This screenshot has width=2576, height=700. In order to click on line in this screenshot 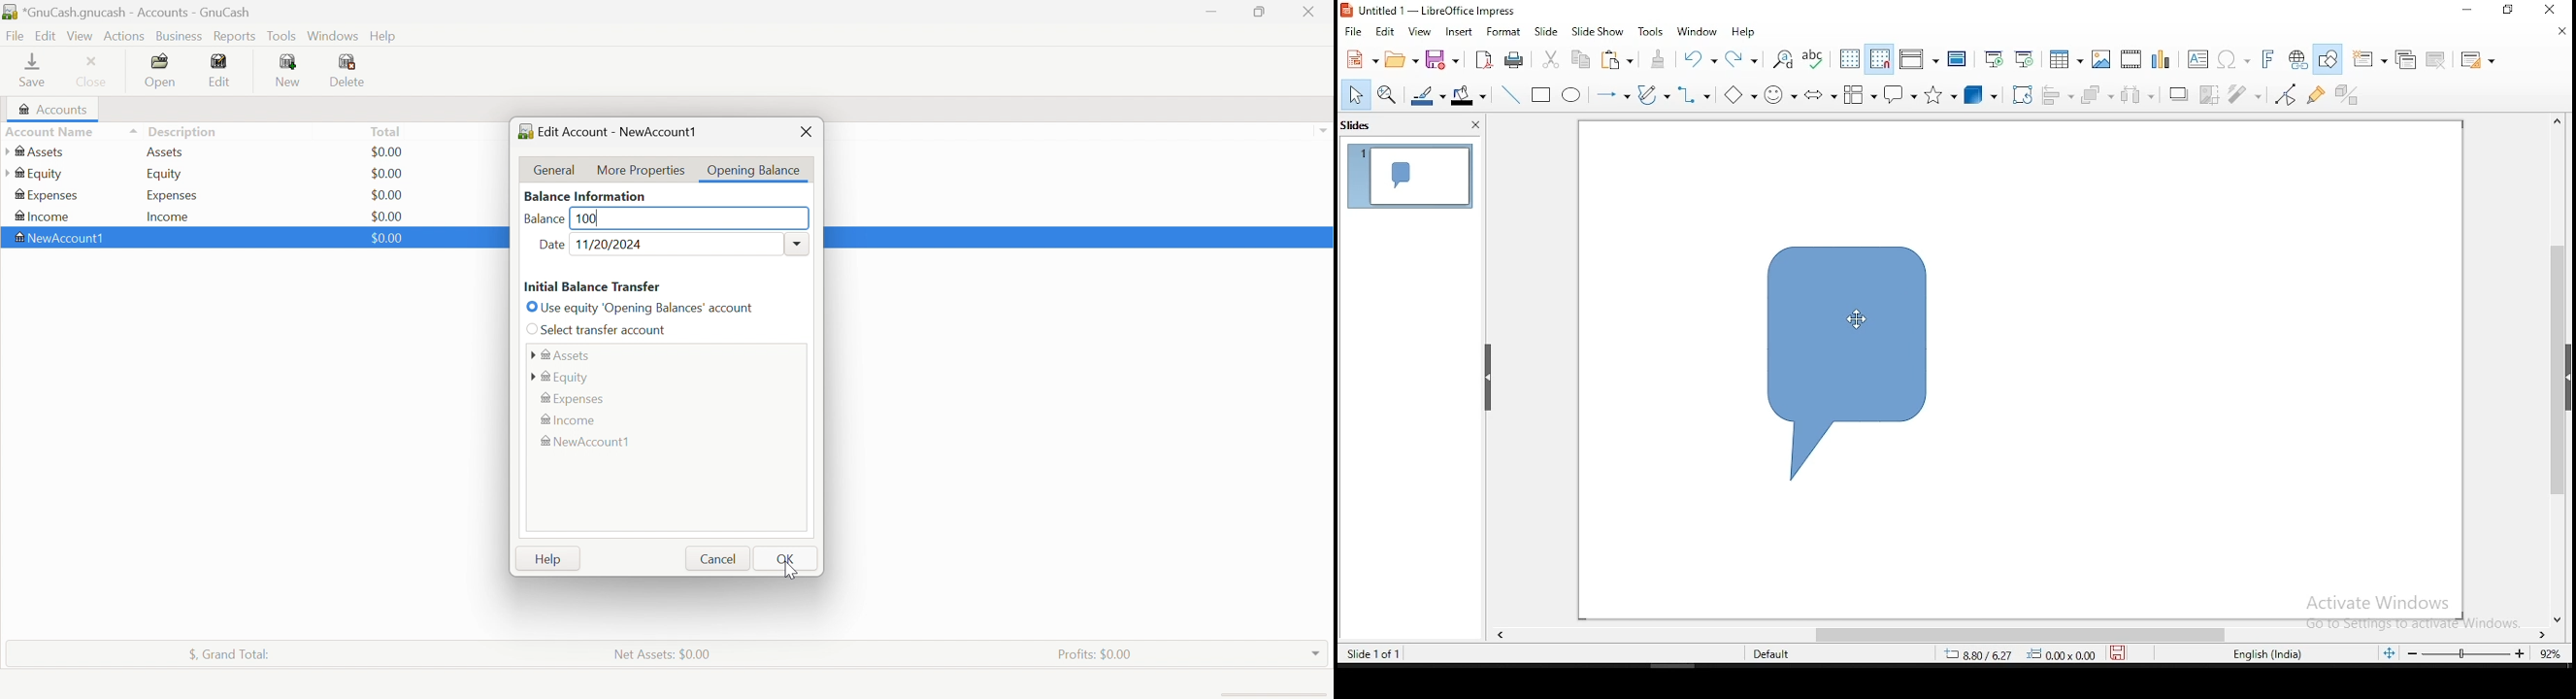, I will do `click(1511, 95)`.